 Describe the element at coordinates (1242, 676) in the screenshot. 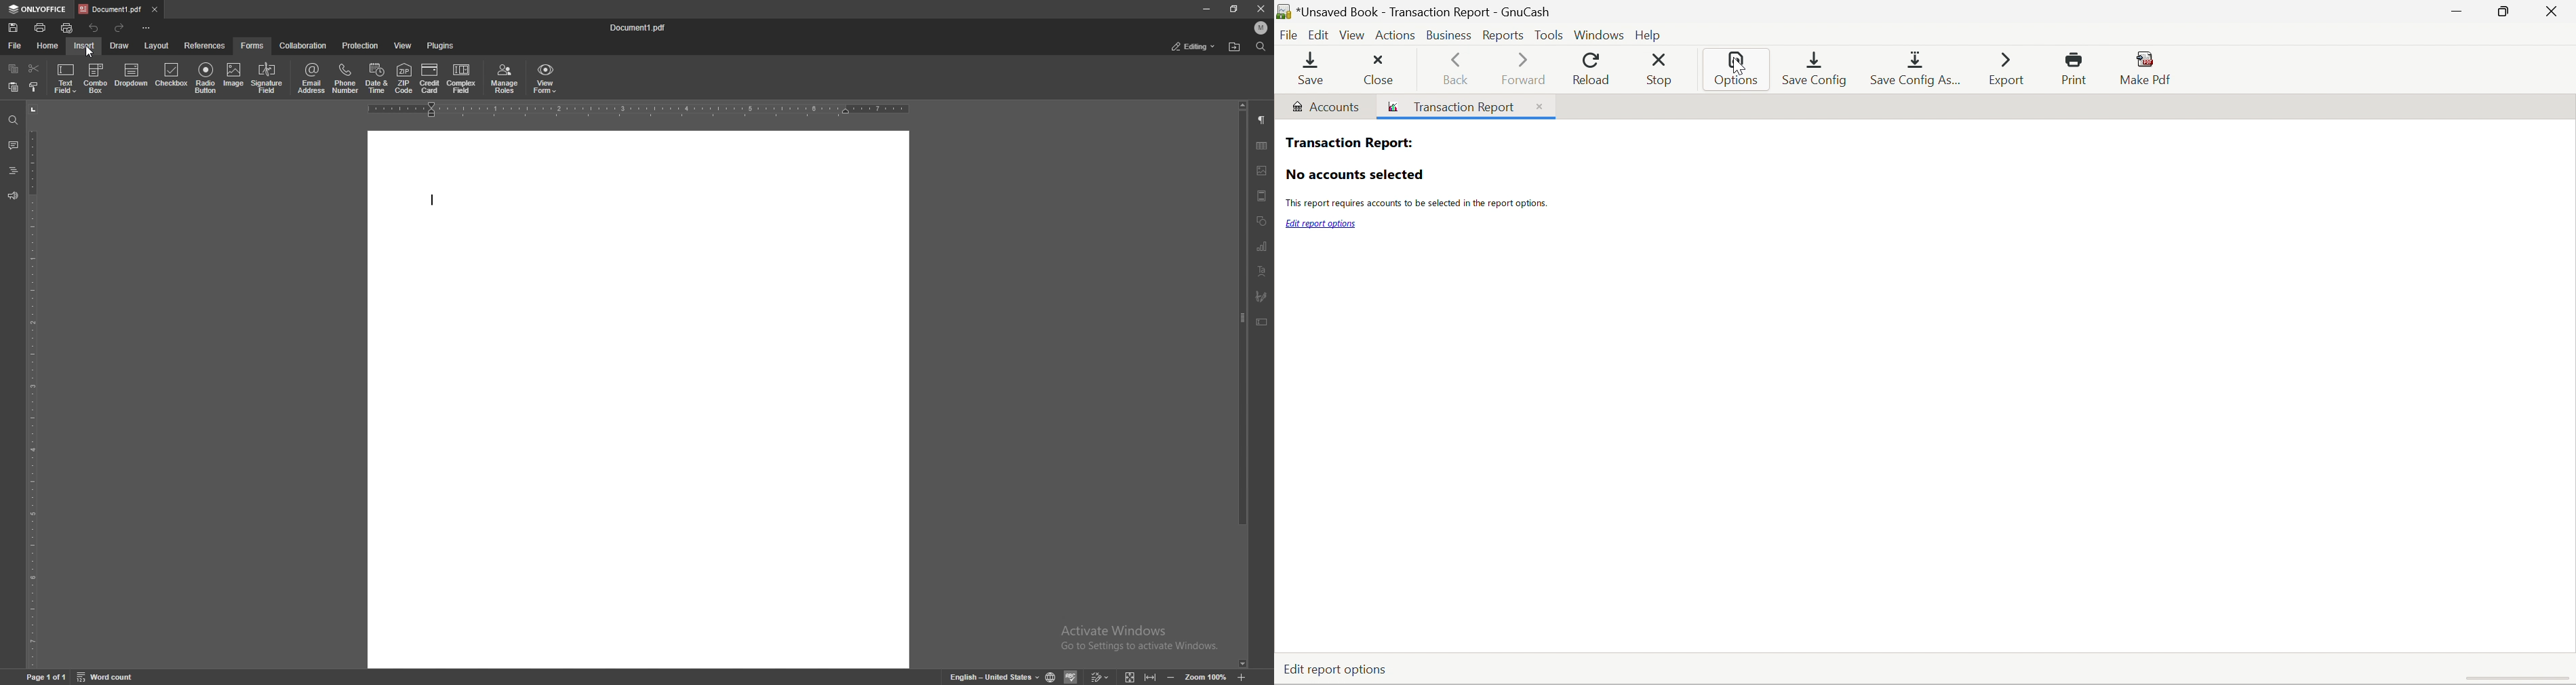

I see `zoom in` at that location.